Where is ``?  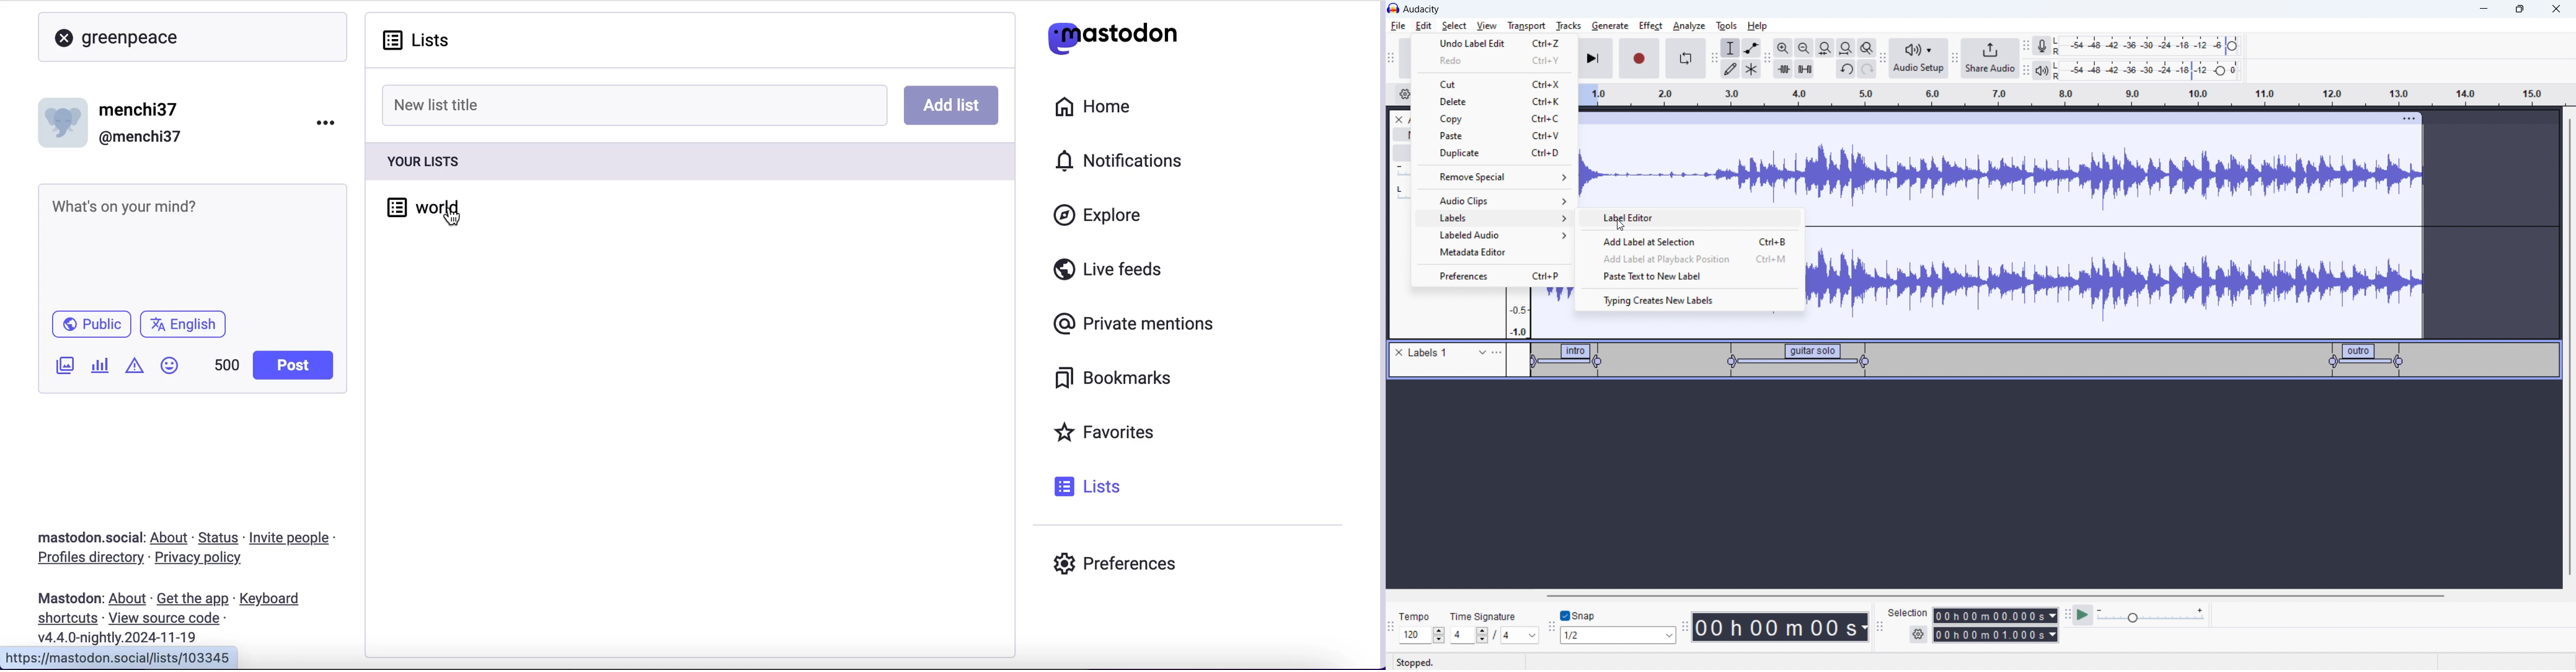
 is located at coordinates (2058, 70).